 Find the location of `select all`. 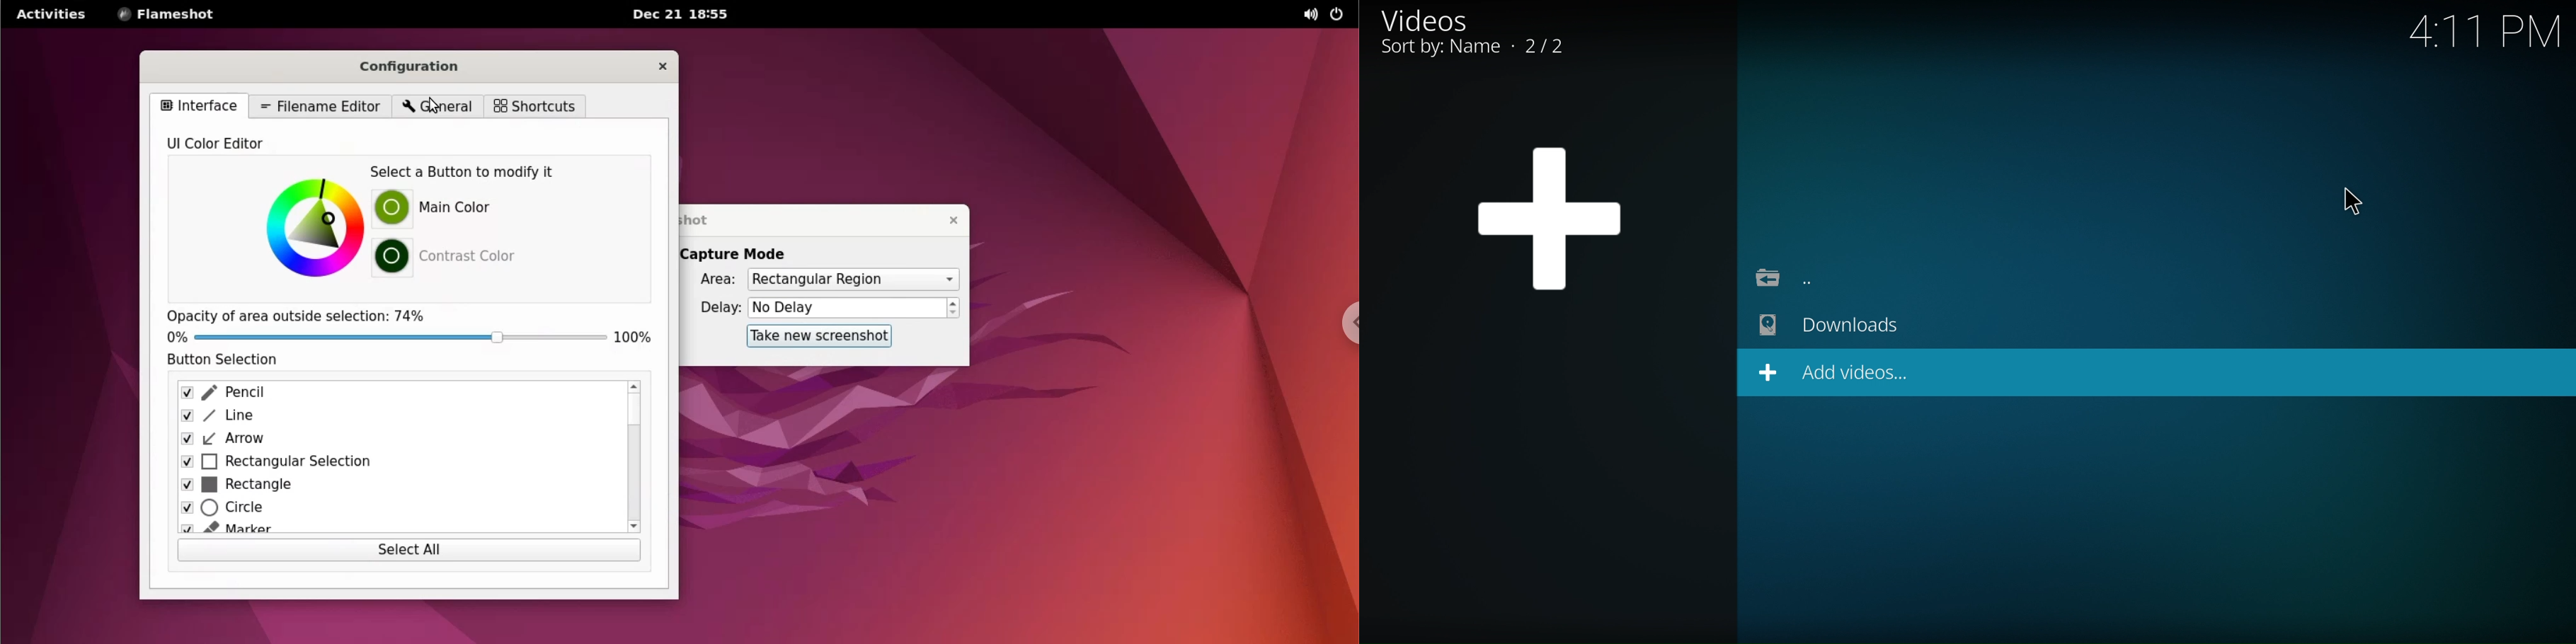

select all is located at coordinates (408, 551).